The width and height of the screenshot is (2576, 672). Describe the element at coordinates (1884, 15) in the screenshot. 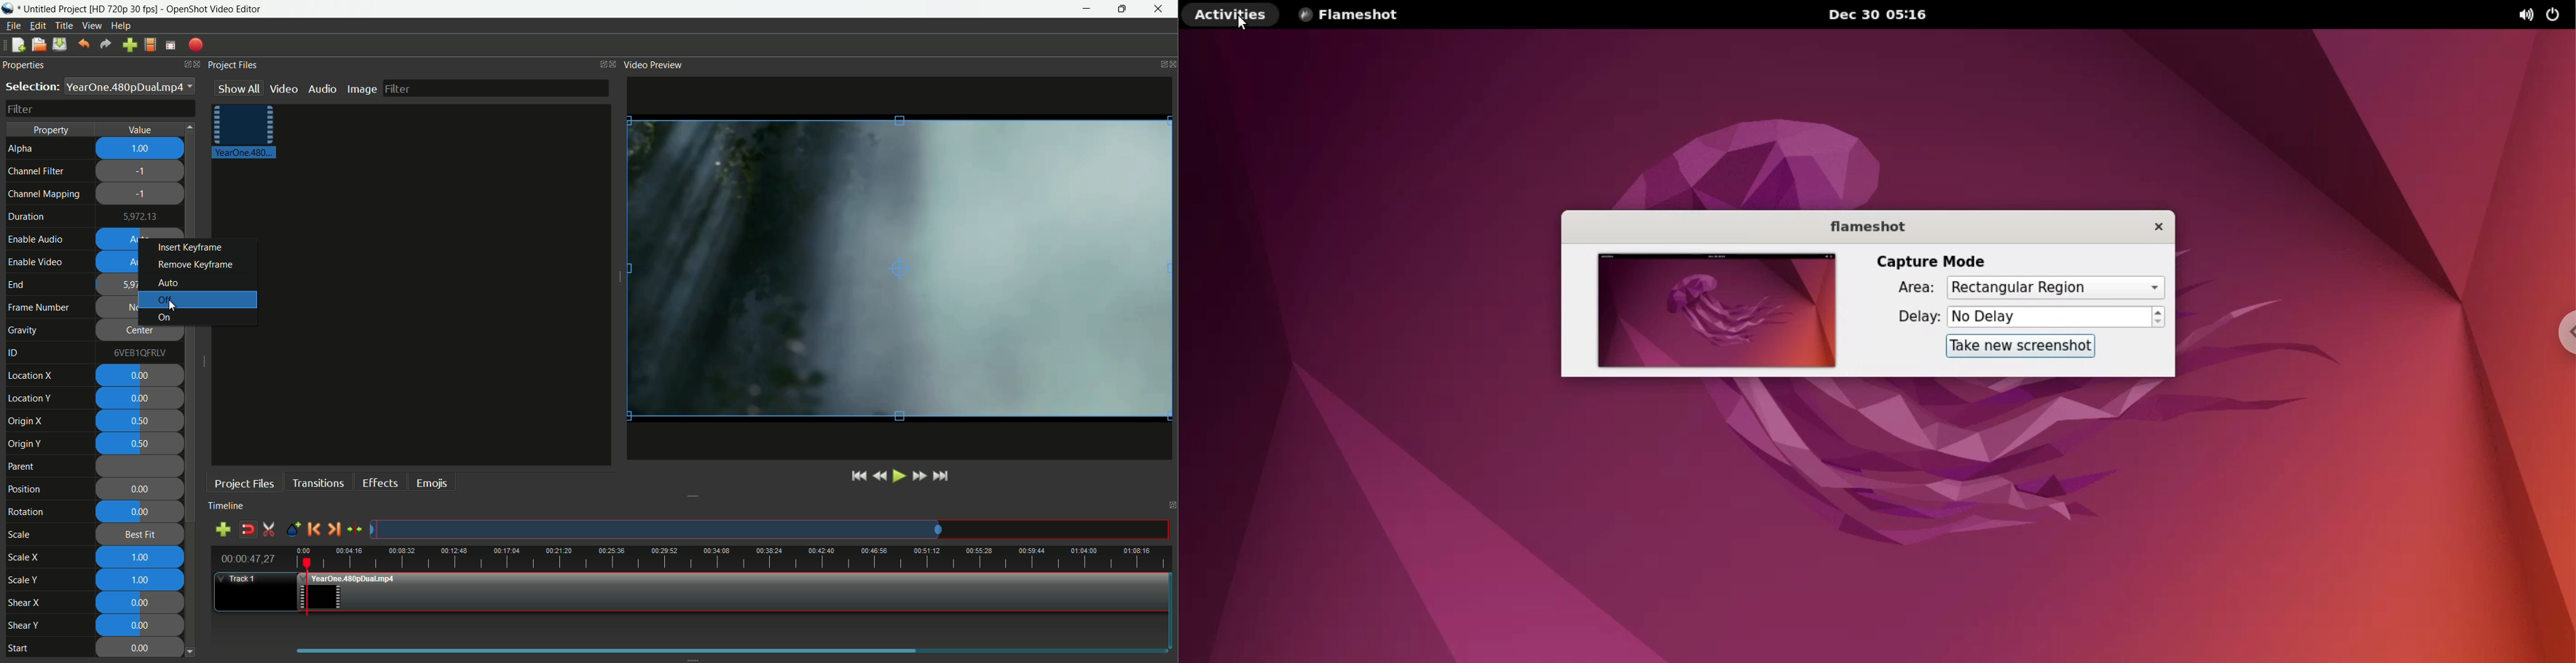

I see `Dec 30 05:16` at that location.